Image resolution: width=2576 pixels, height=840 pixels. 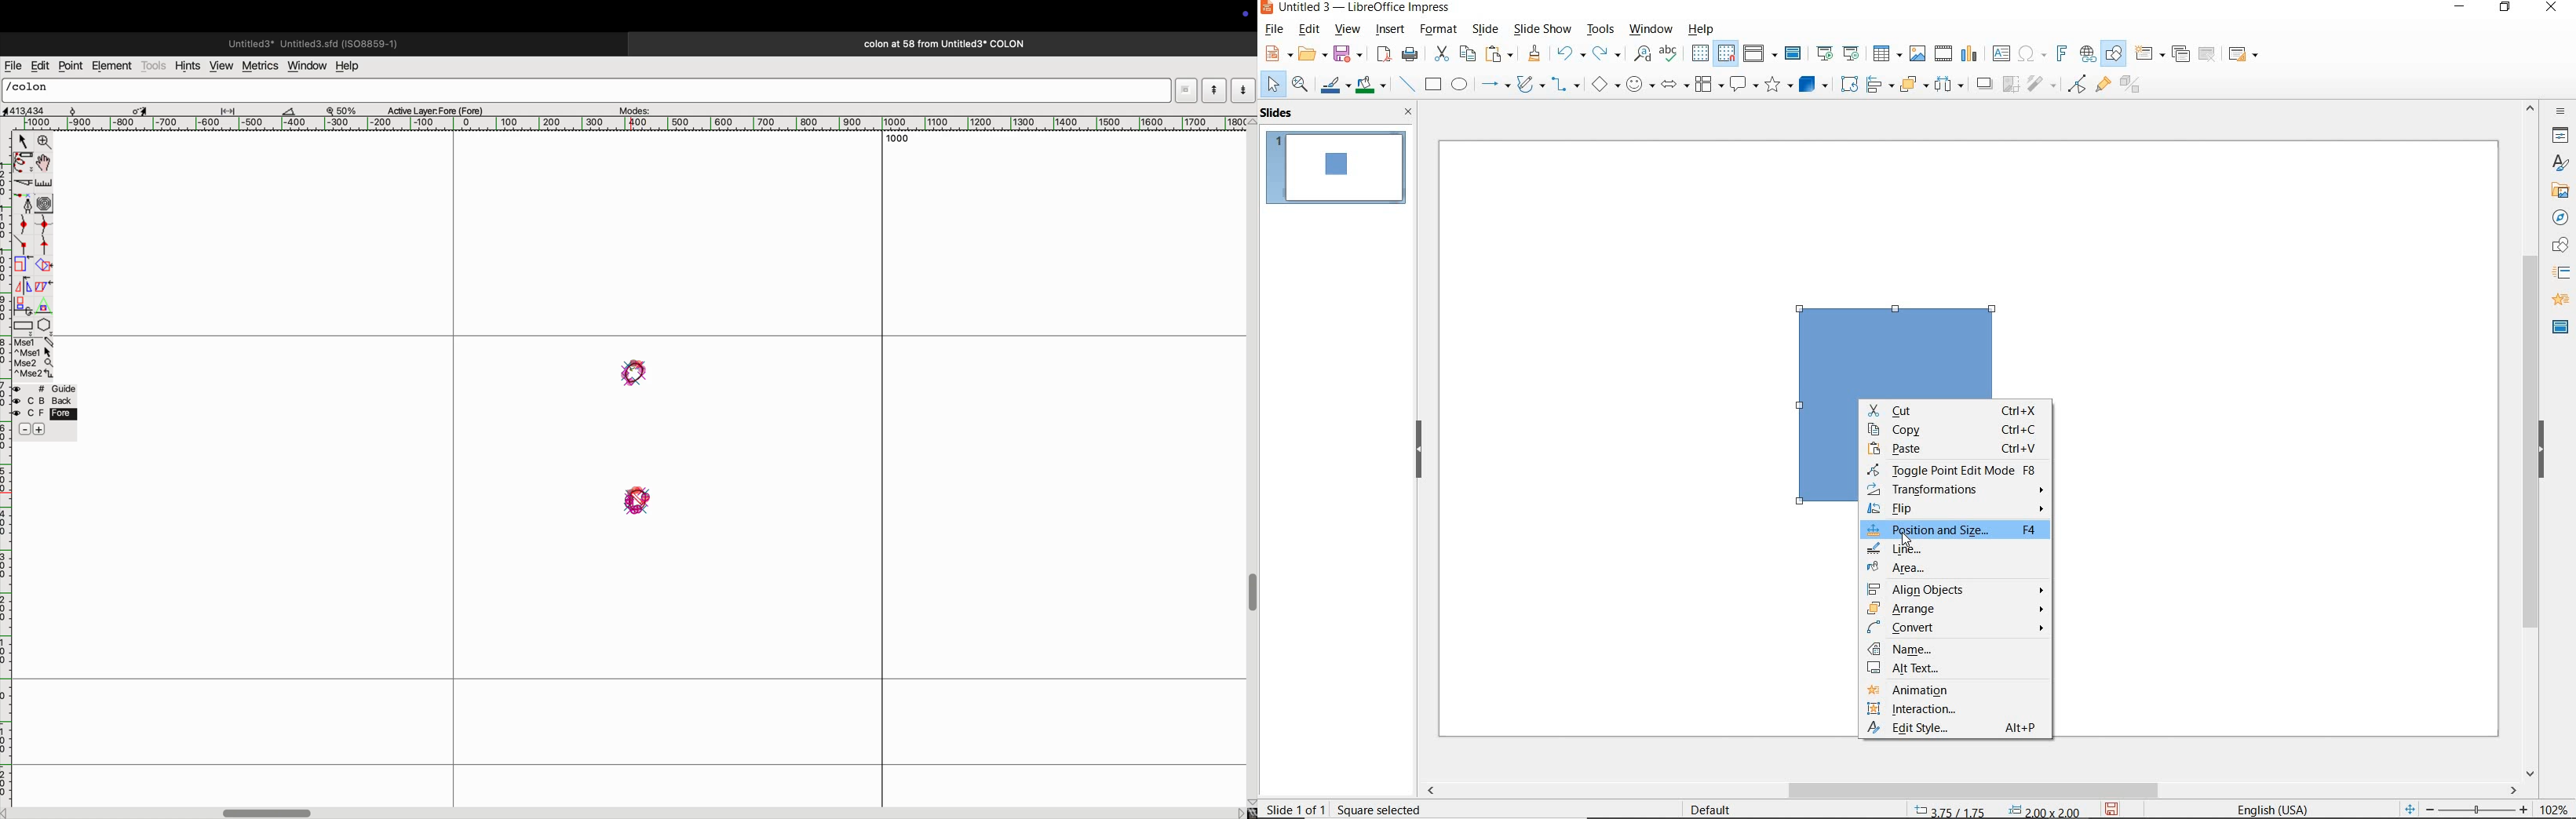 I want to click on metrics, so click(x=259, y=66).